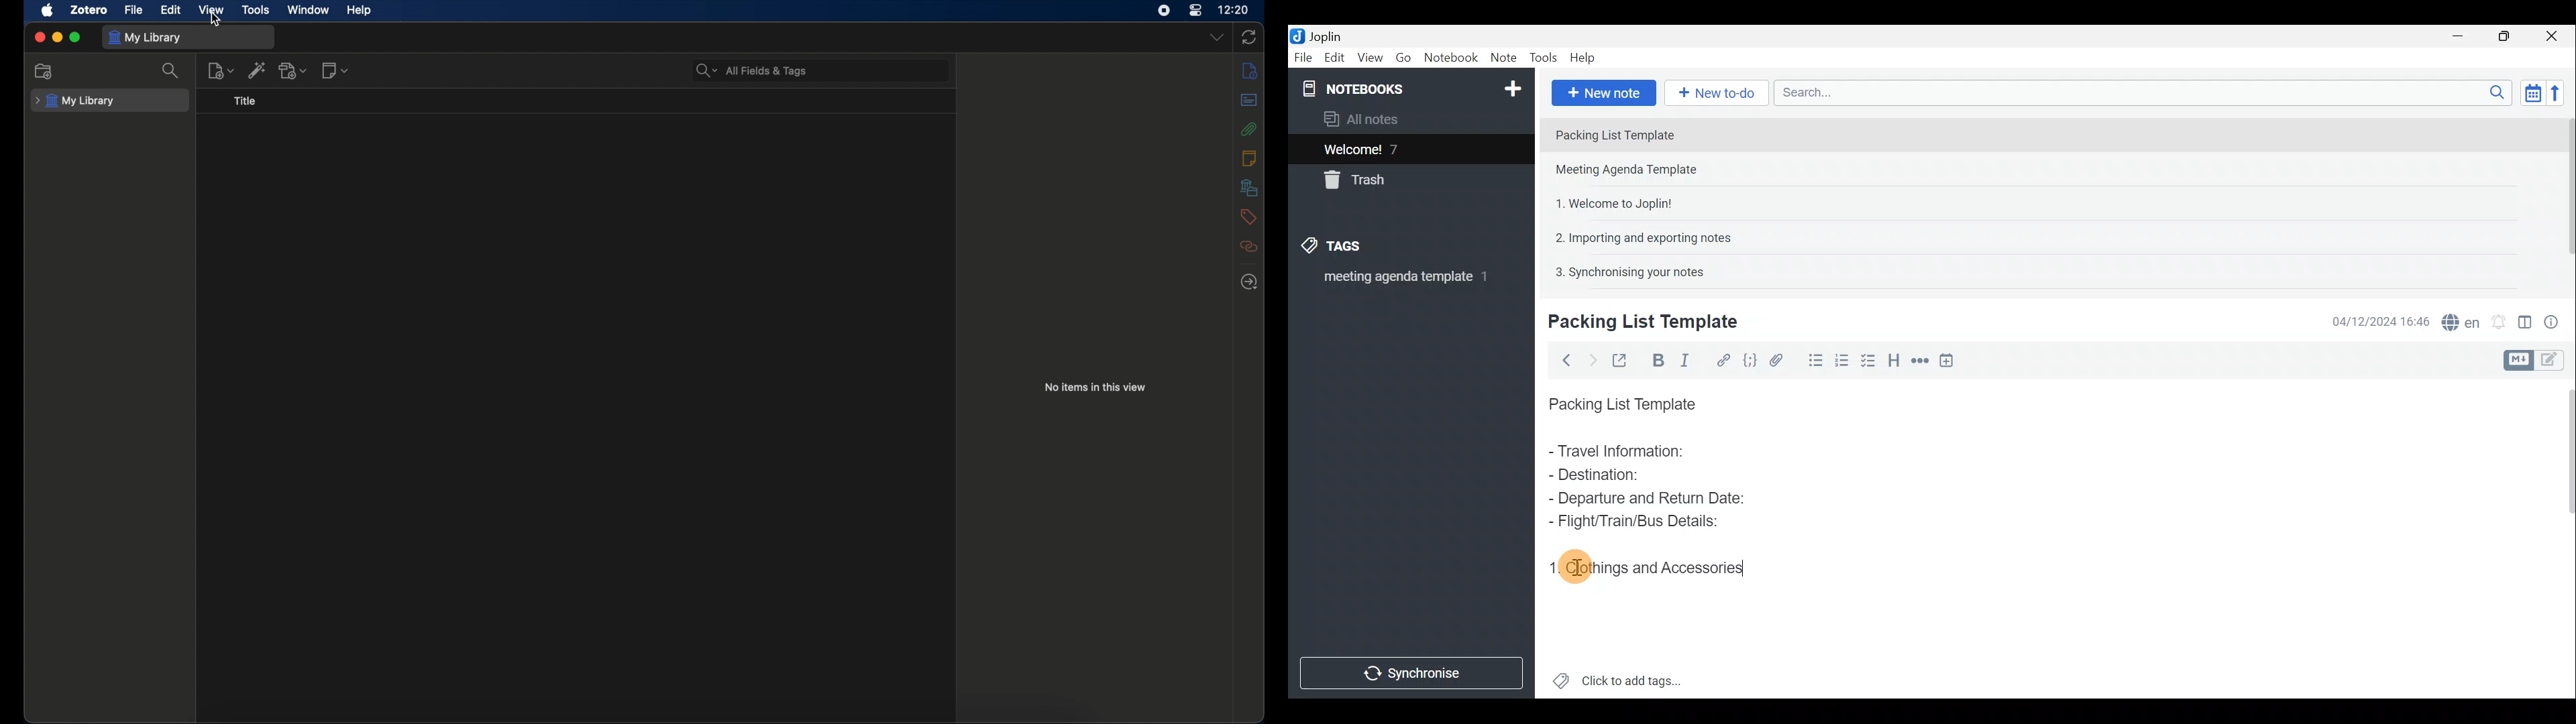 Image resolution: width=2576 pixels, height=728 pixels. I want to click on Notebook, so click(1450, 60).